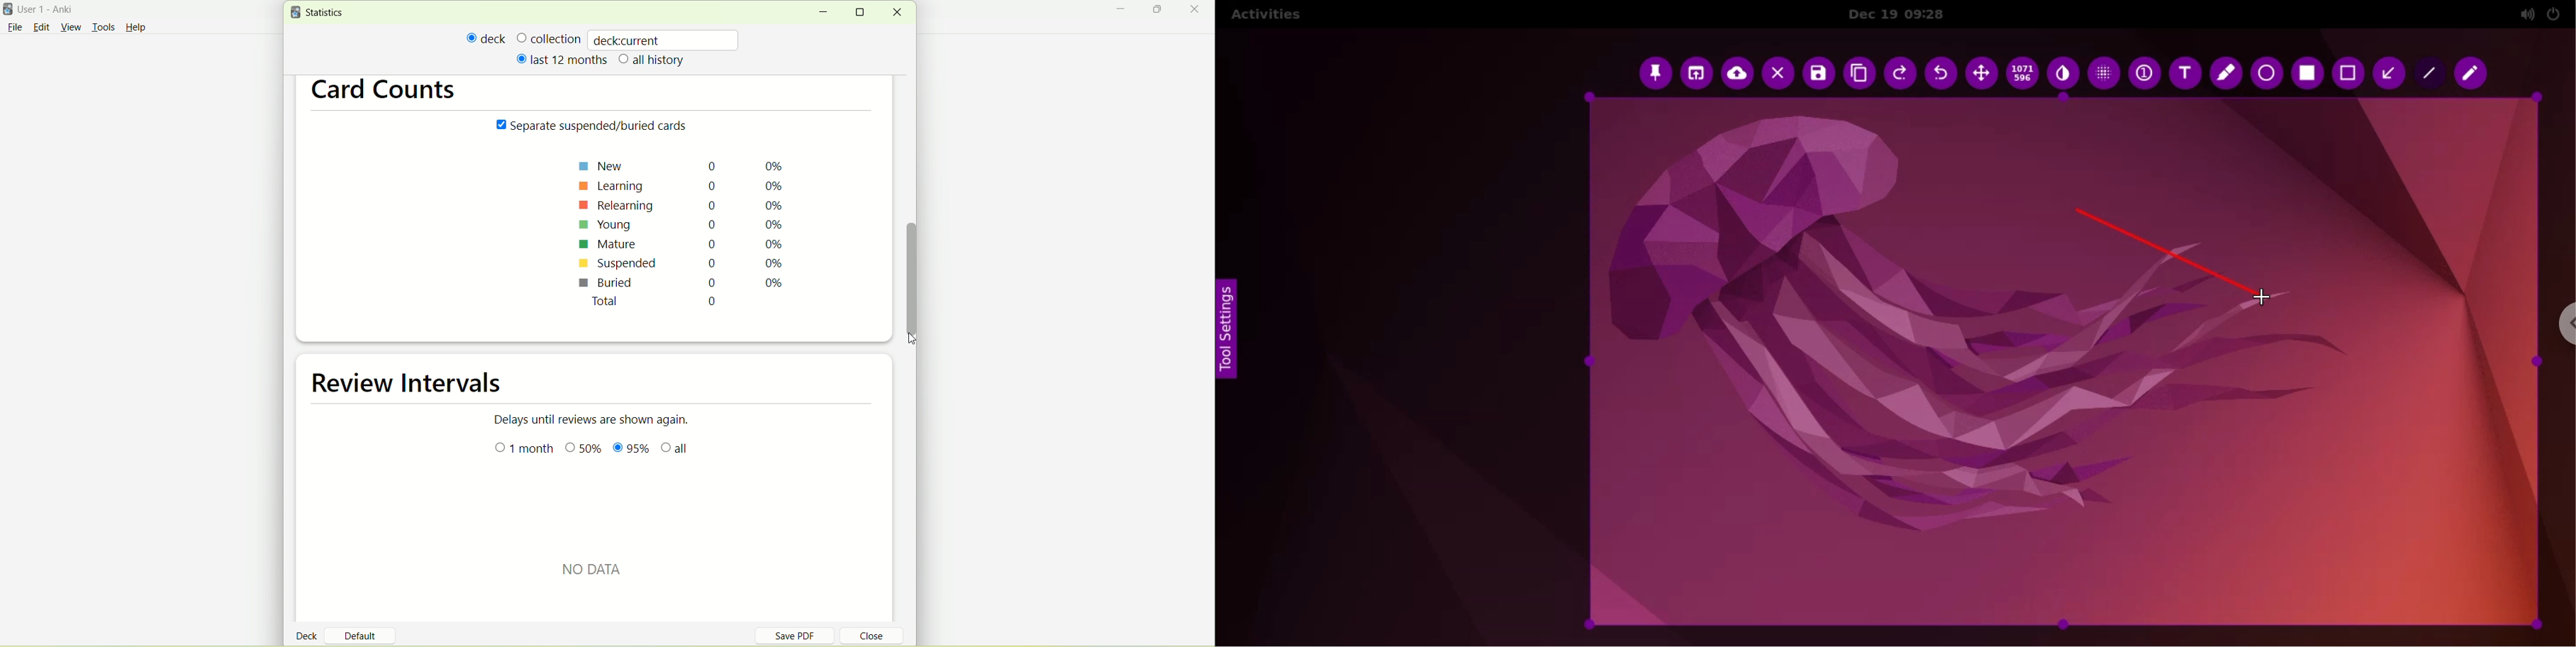 This screenshot has width=2576, height=672. I want to click on review intervals, so click(416, 384).